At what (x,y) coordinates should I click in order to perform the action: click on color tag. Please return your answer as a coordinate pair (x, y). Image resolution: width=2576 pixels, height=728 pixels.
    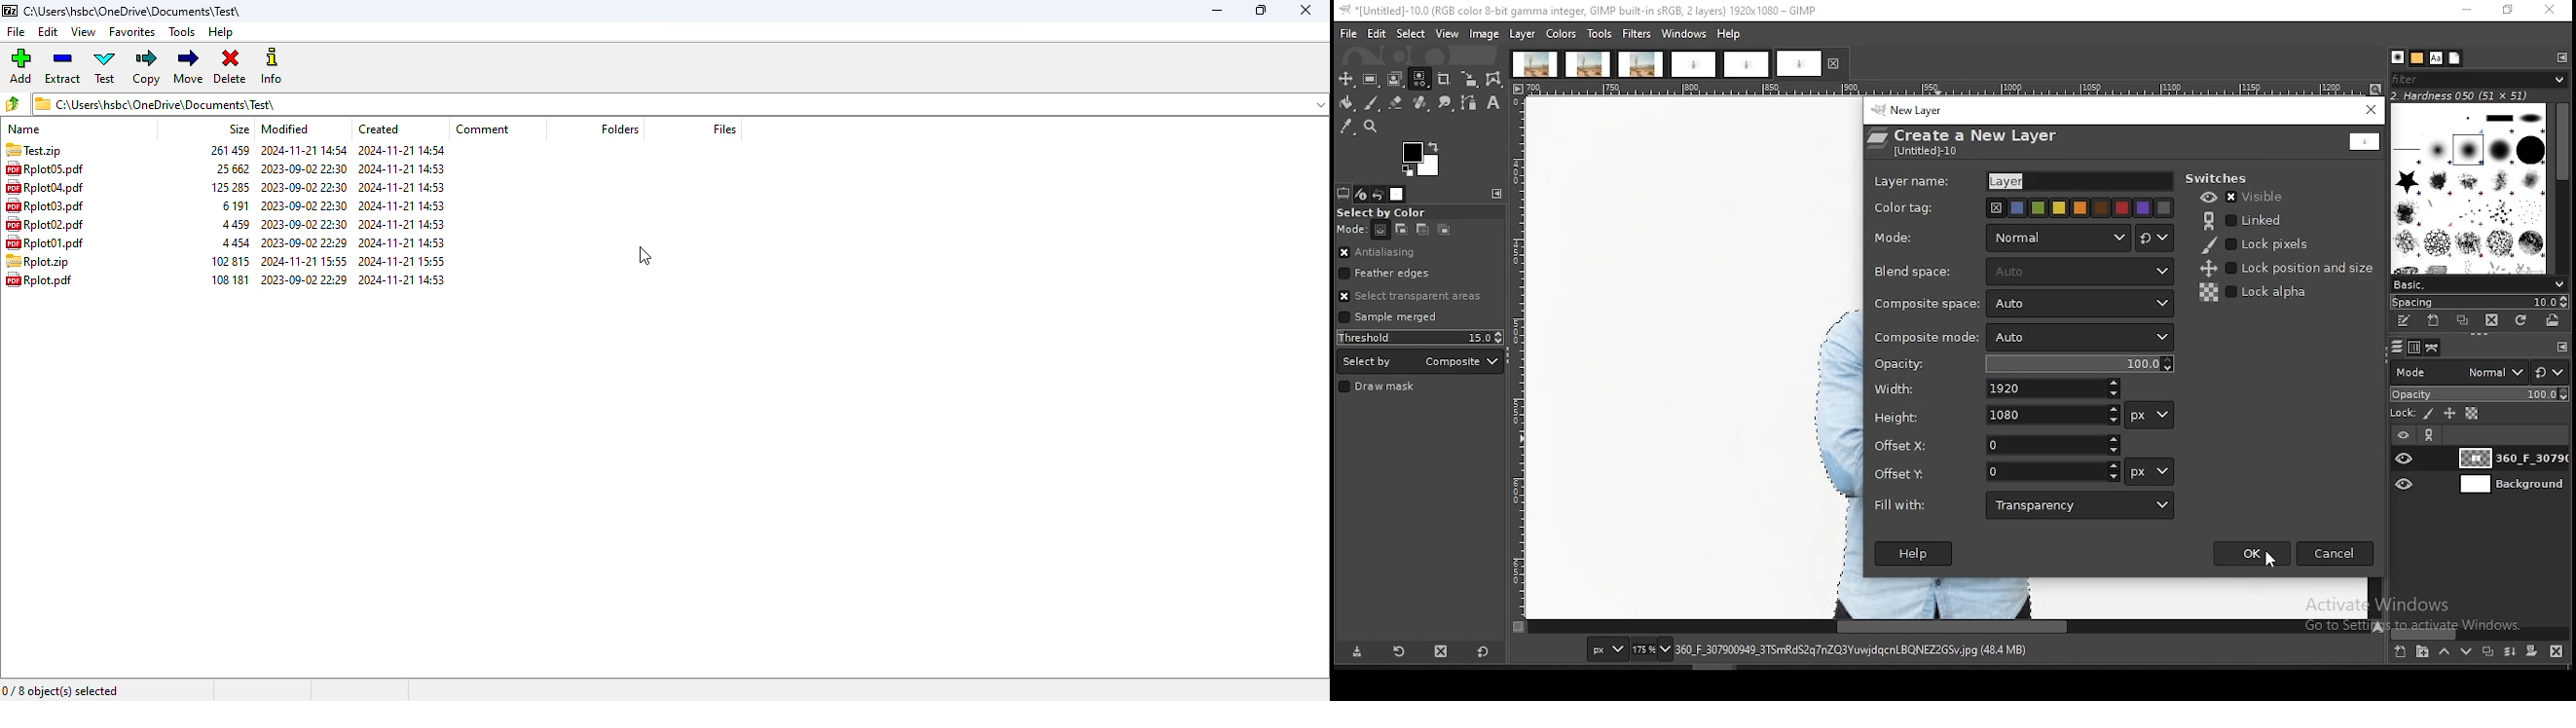
    Looking at the image, I should click on (2075, 208).